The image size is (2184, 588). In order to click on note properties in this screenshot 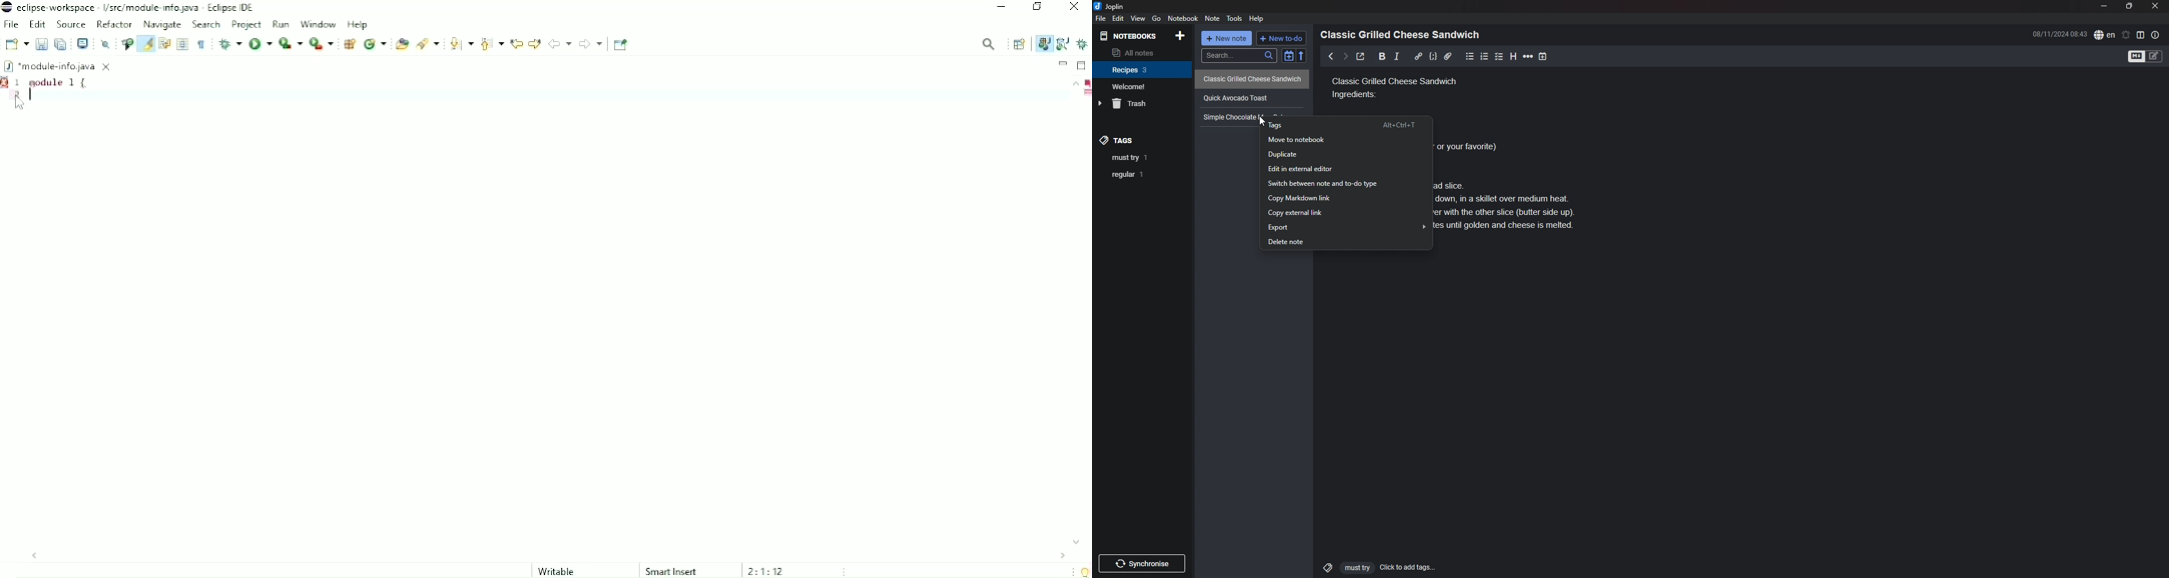, I will do `click(2156, 35)`.